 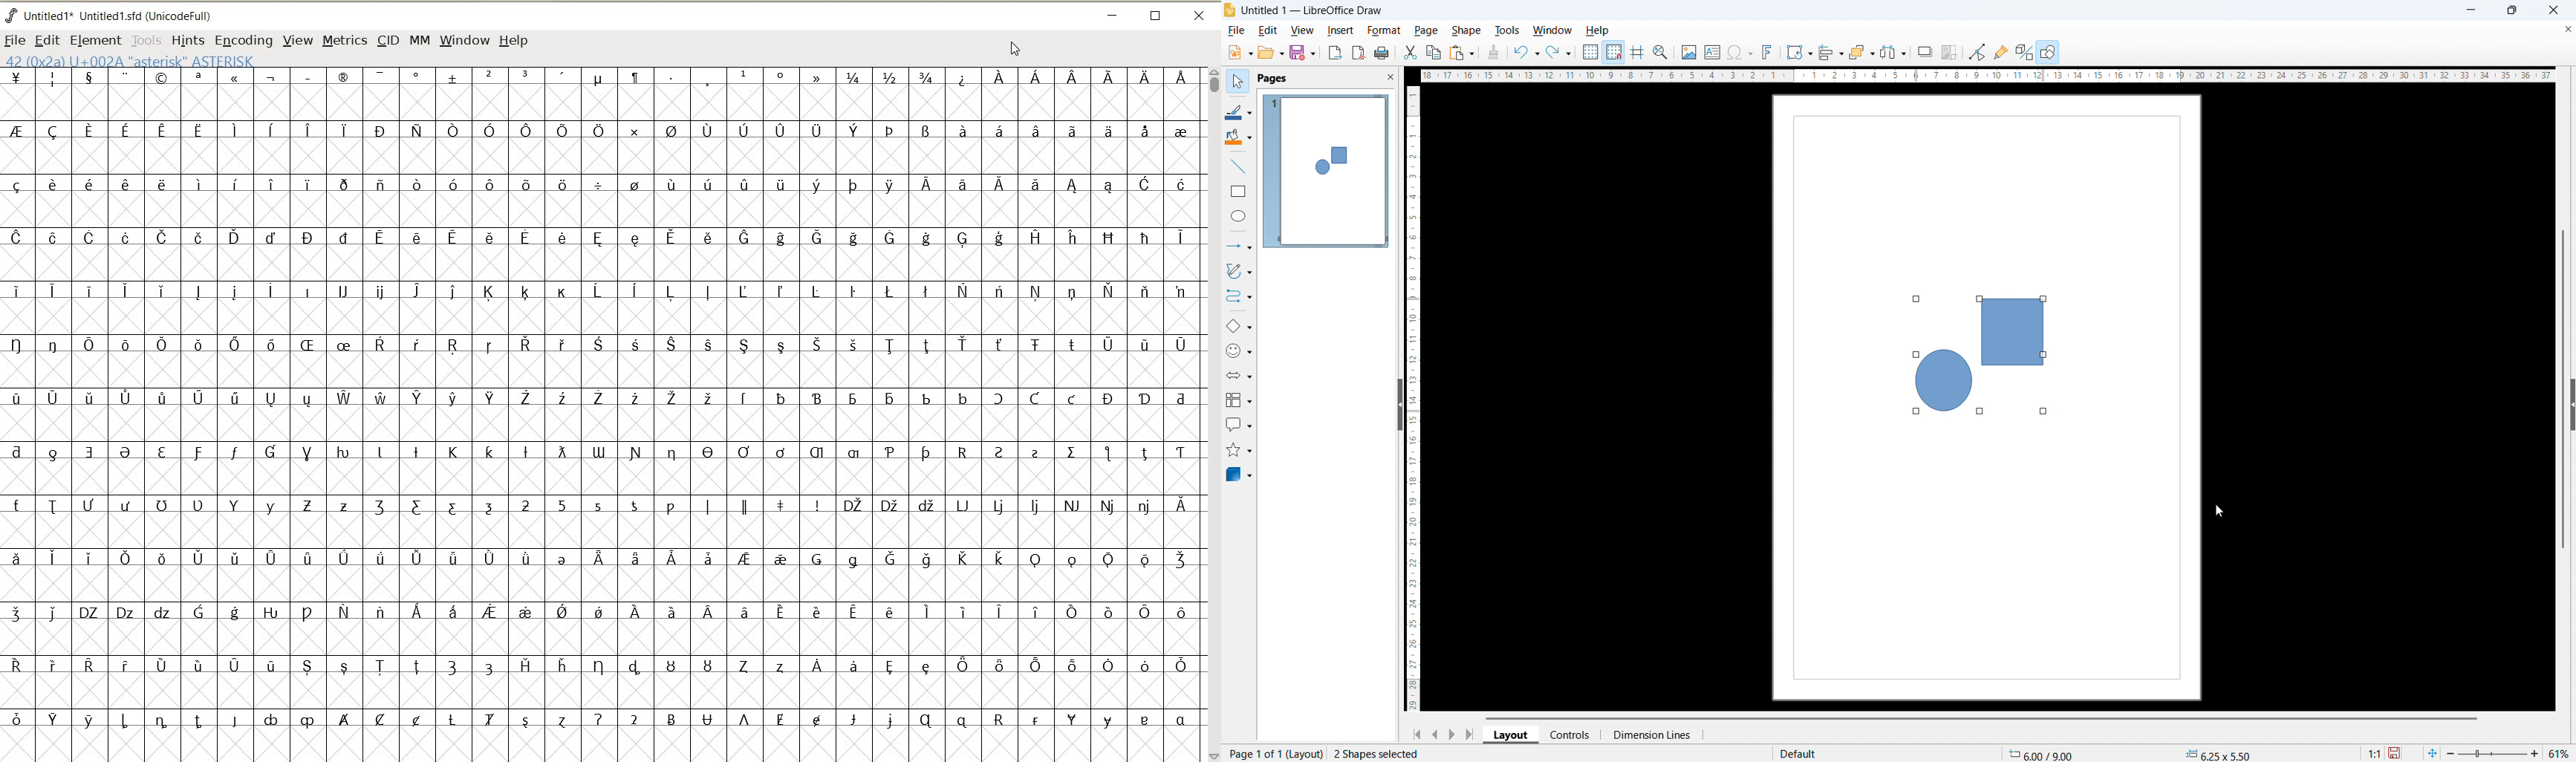 What do you see at coordinates (1212, 414) in the screenshot?
I see `SCROLLBAR` at bounding box center [1212, 414].